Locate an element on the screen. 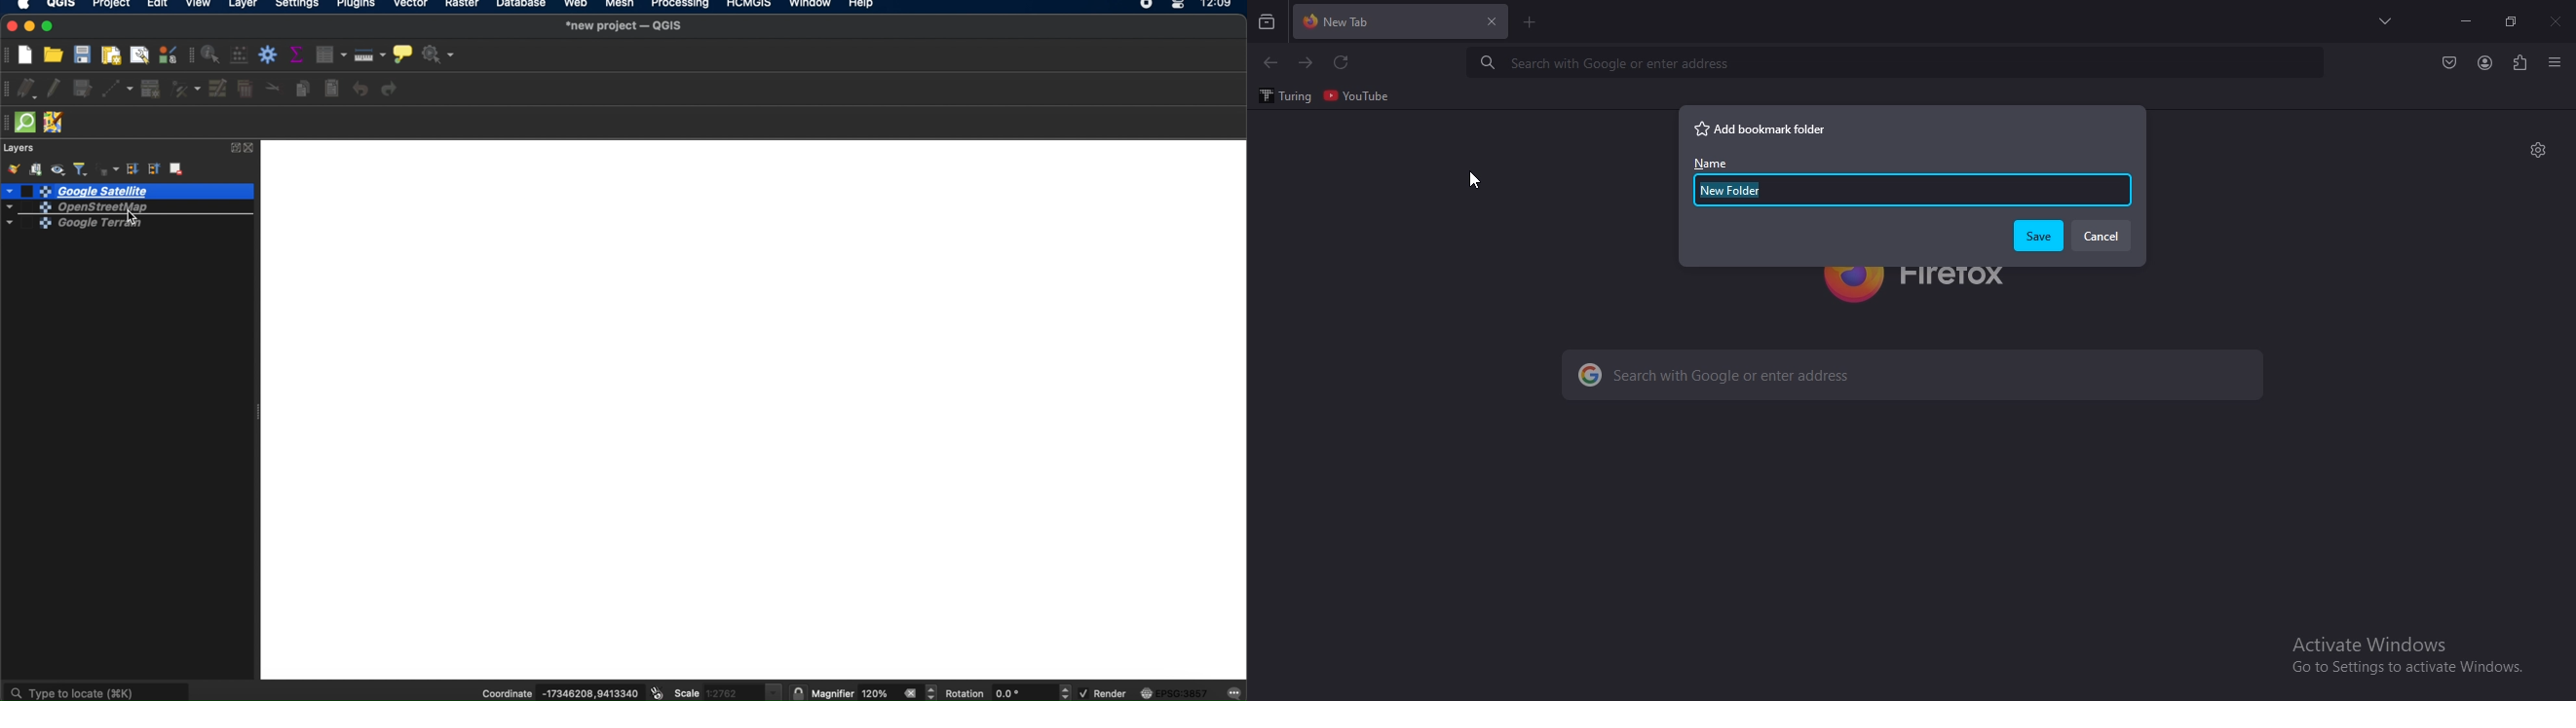  open project is located at coordinates (55, 55).